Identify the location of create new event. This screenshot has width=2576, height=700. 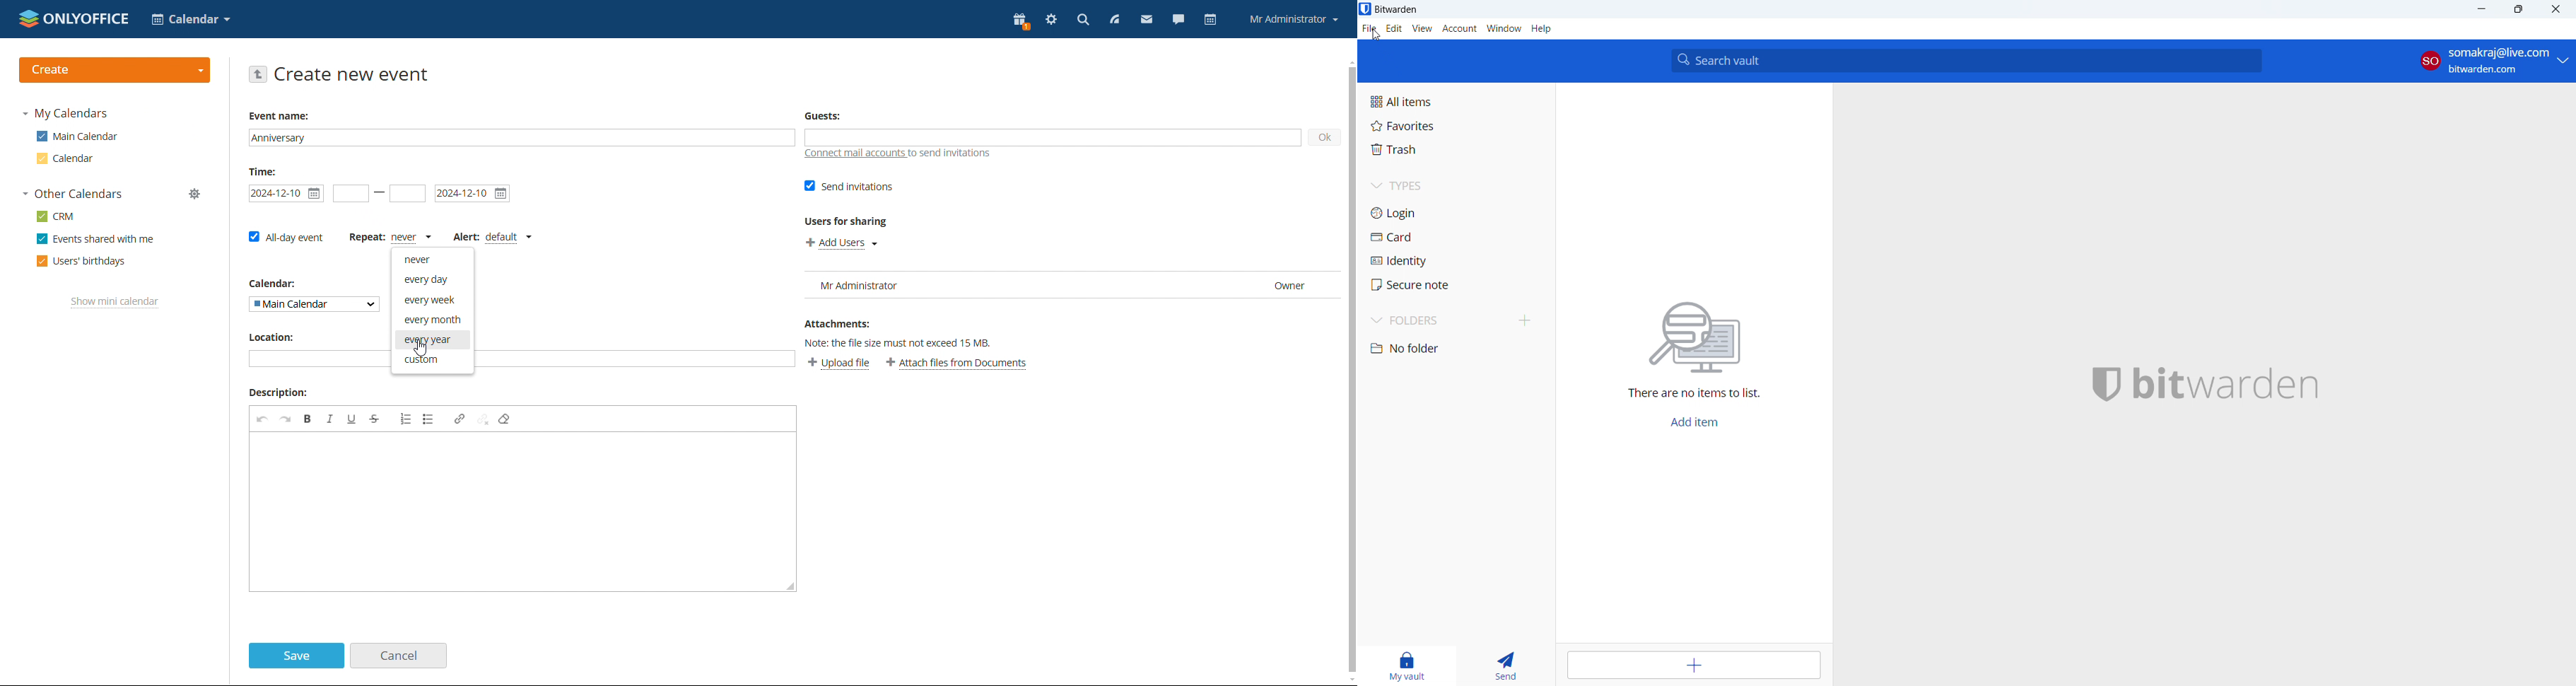
(354, 75).